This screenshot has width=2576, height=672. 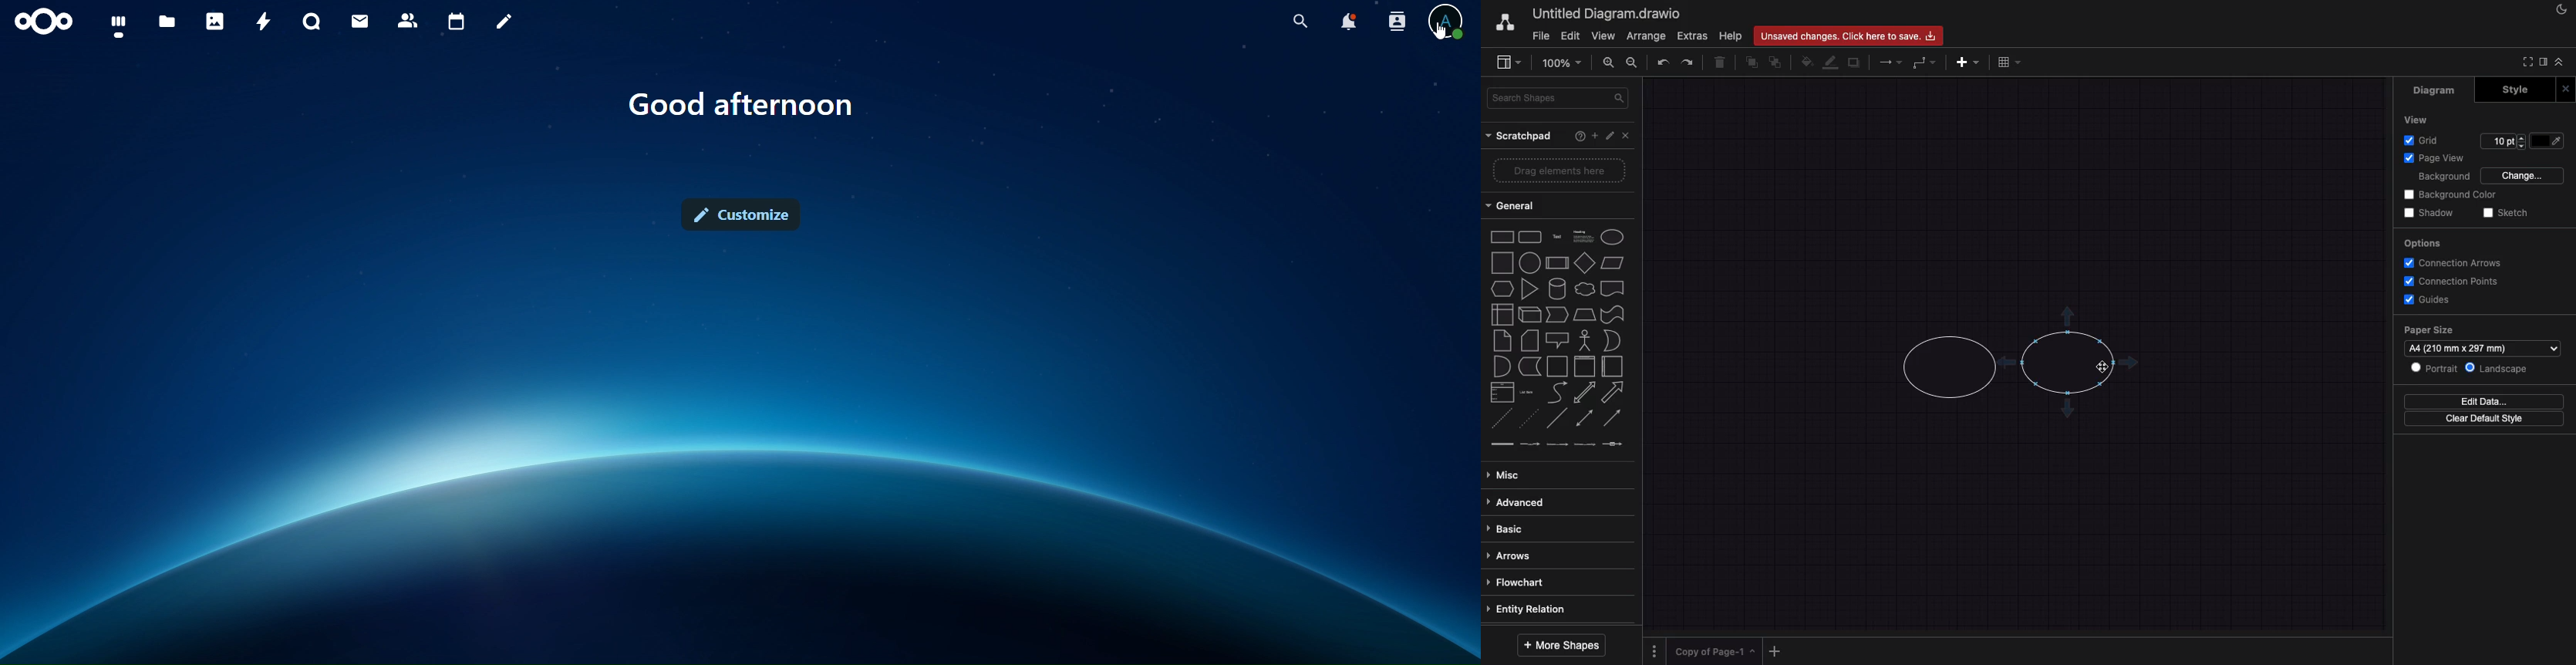 What do you see at coordinates (123, 28) in the screenshot?
I see `dashboard` at bounding box center [123, 28].